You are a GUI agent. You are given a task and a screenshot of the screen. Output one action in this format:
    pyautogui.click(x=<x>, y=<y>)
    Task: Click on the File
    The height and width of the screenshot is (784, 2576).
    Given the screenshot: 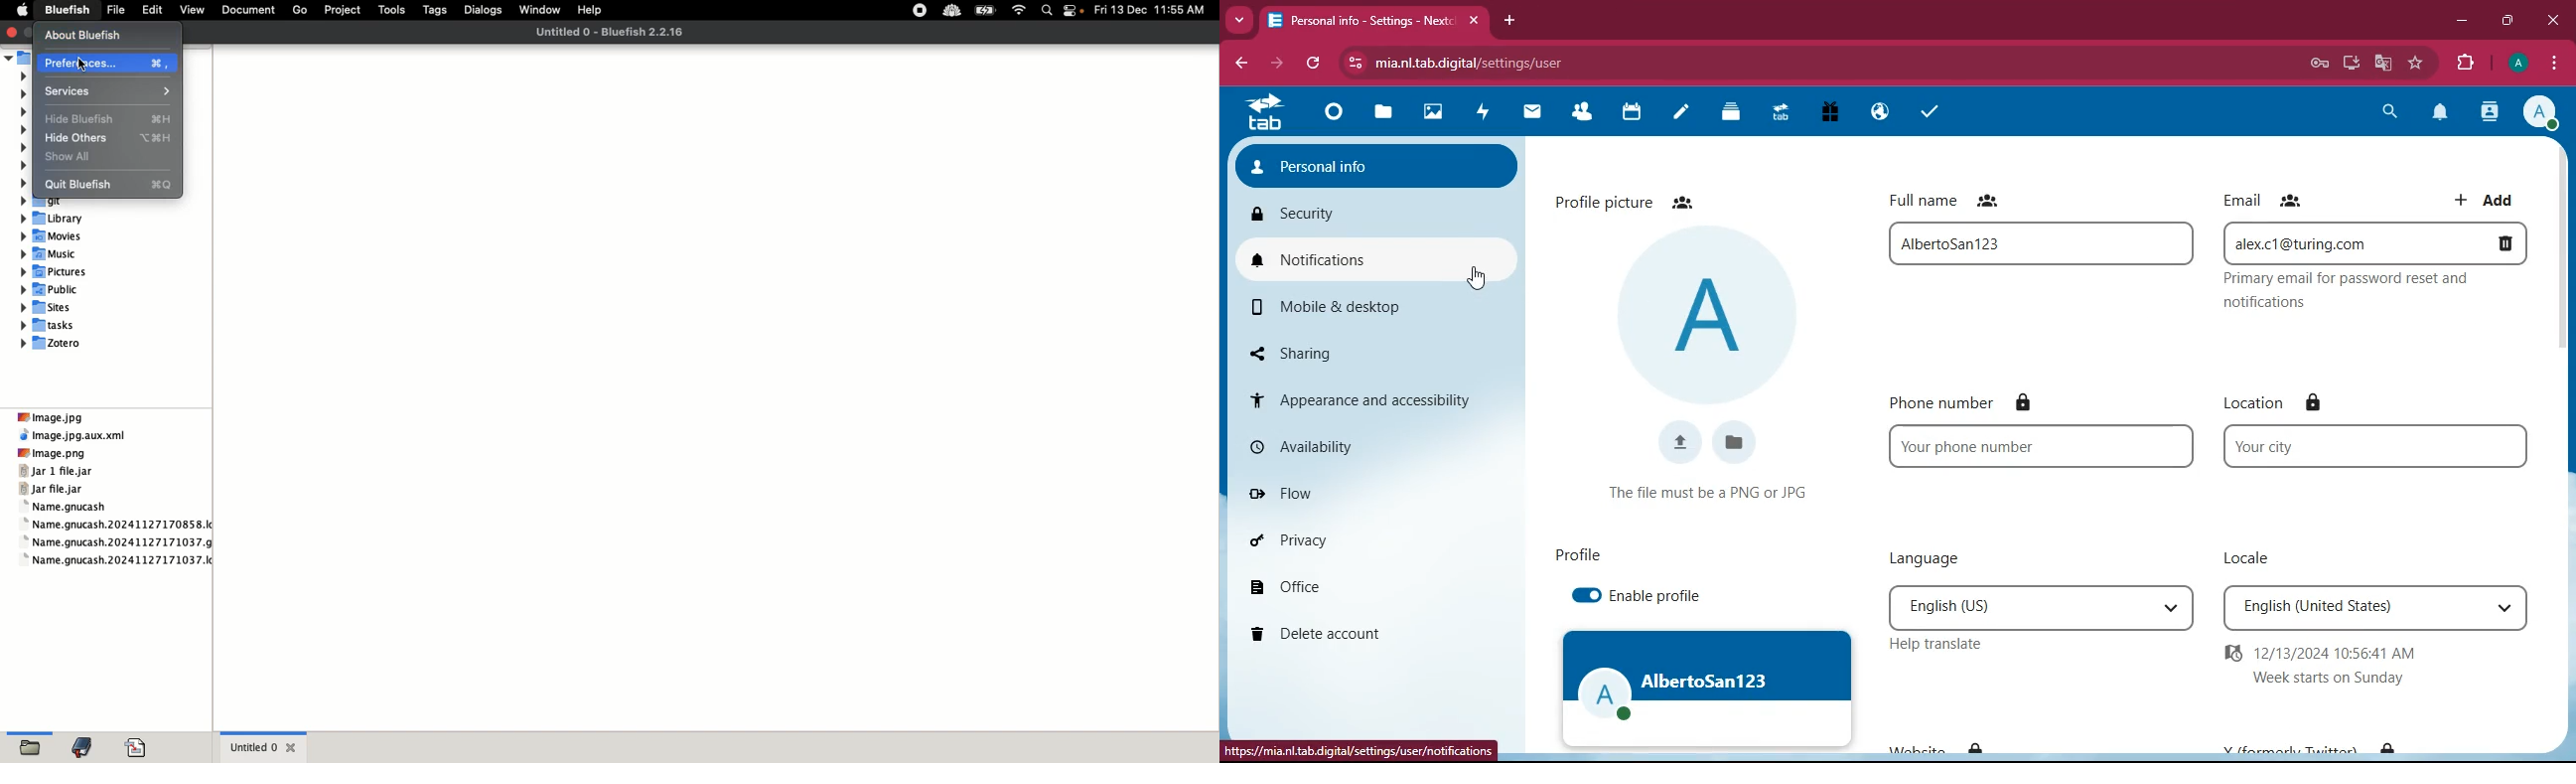 What is the action you would take?
    pyautogui.click(x=114, y=10)
    